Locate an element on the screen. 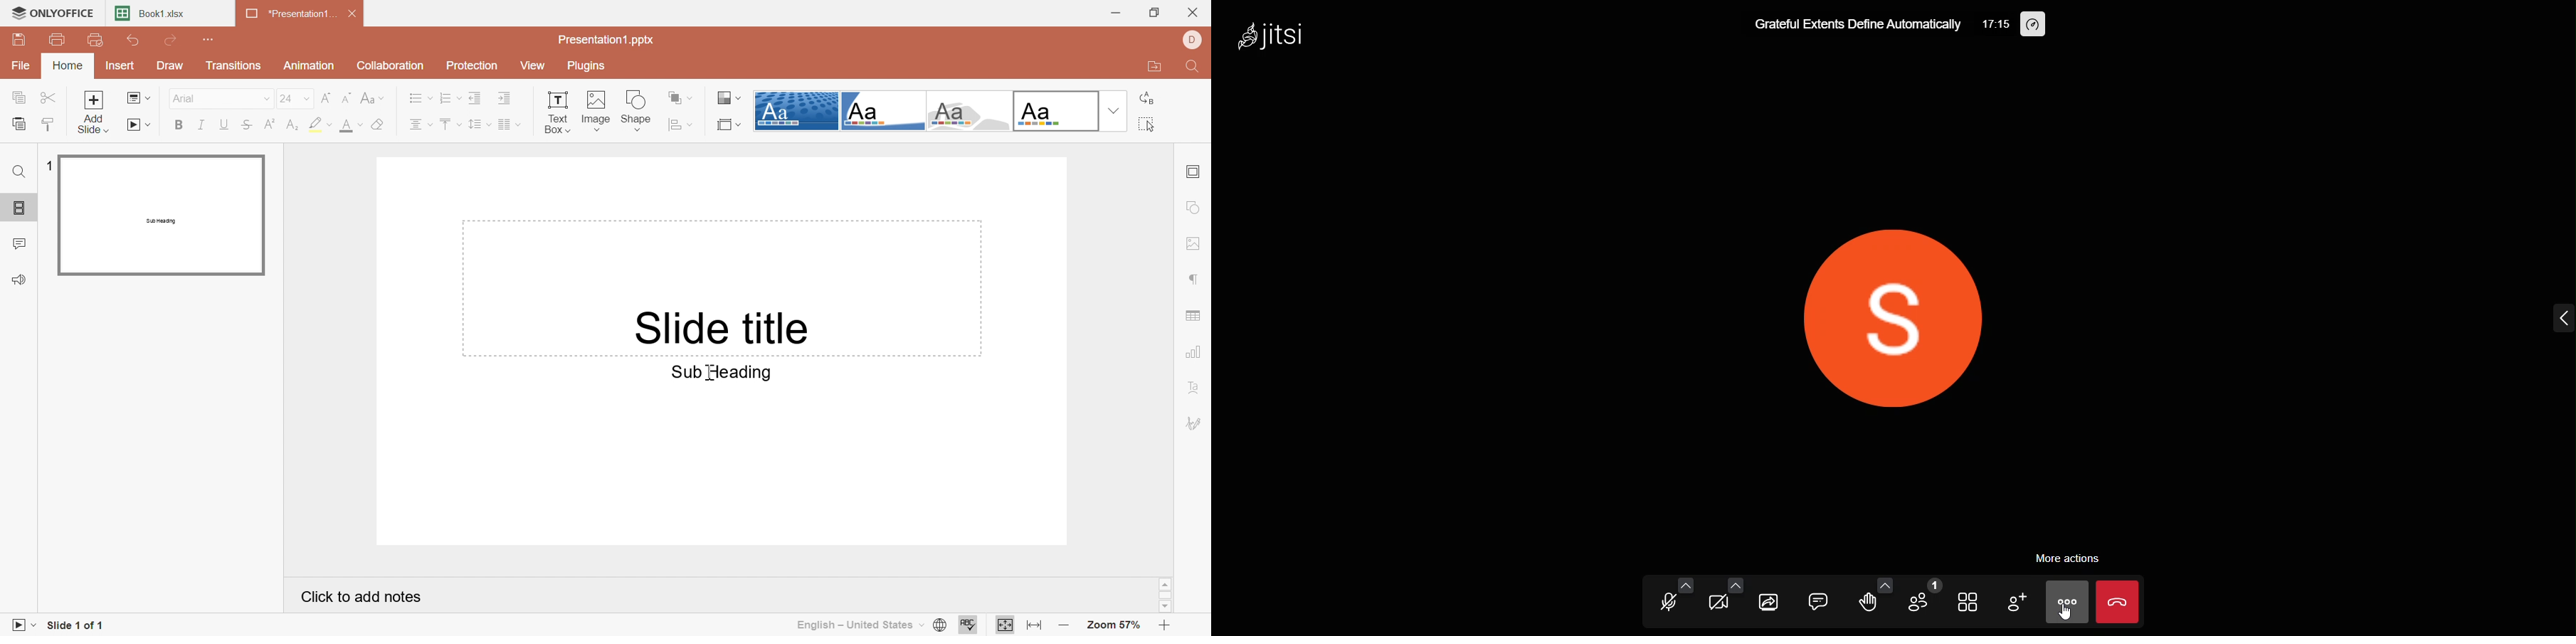 This screenshot has width=2576, height=644. Plugins is located at coordinates (593, 67).